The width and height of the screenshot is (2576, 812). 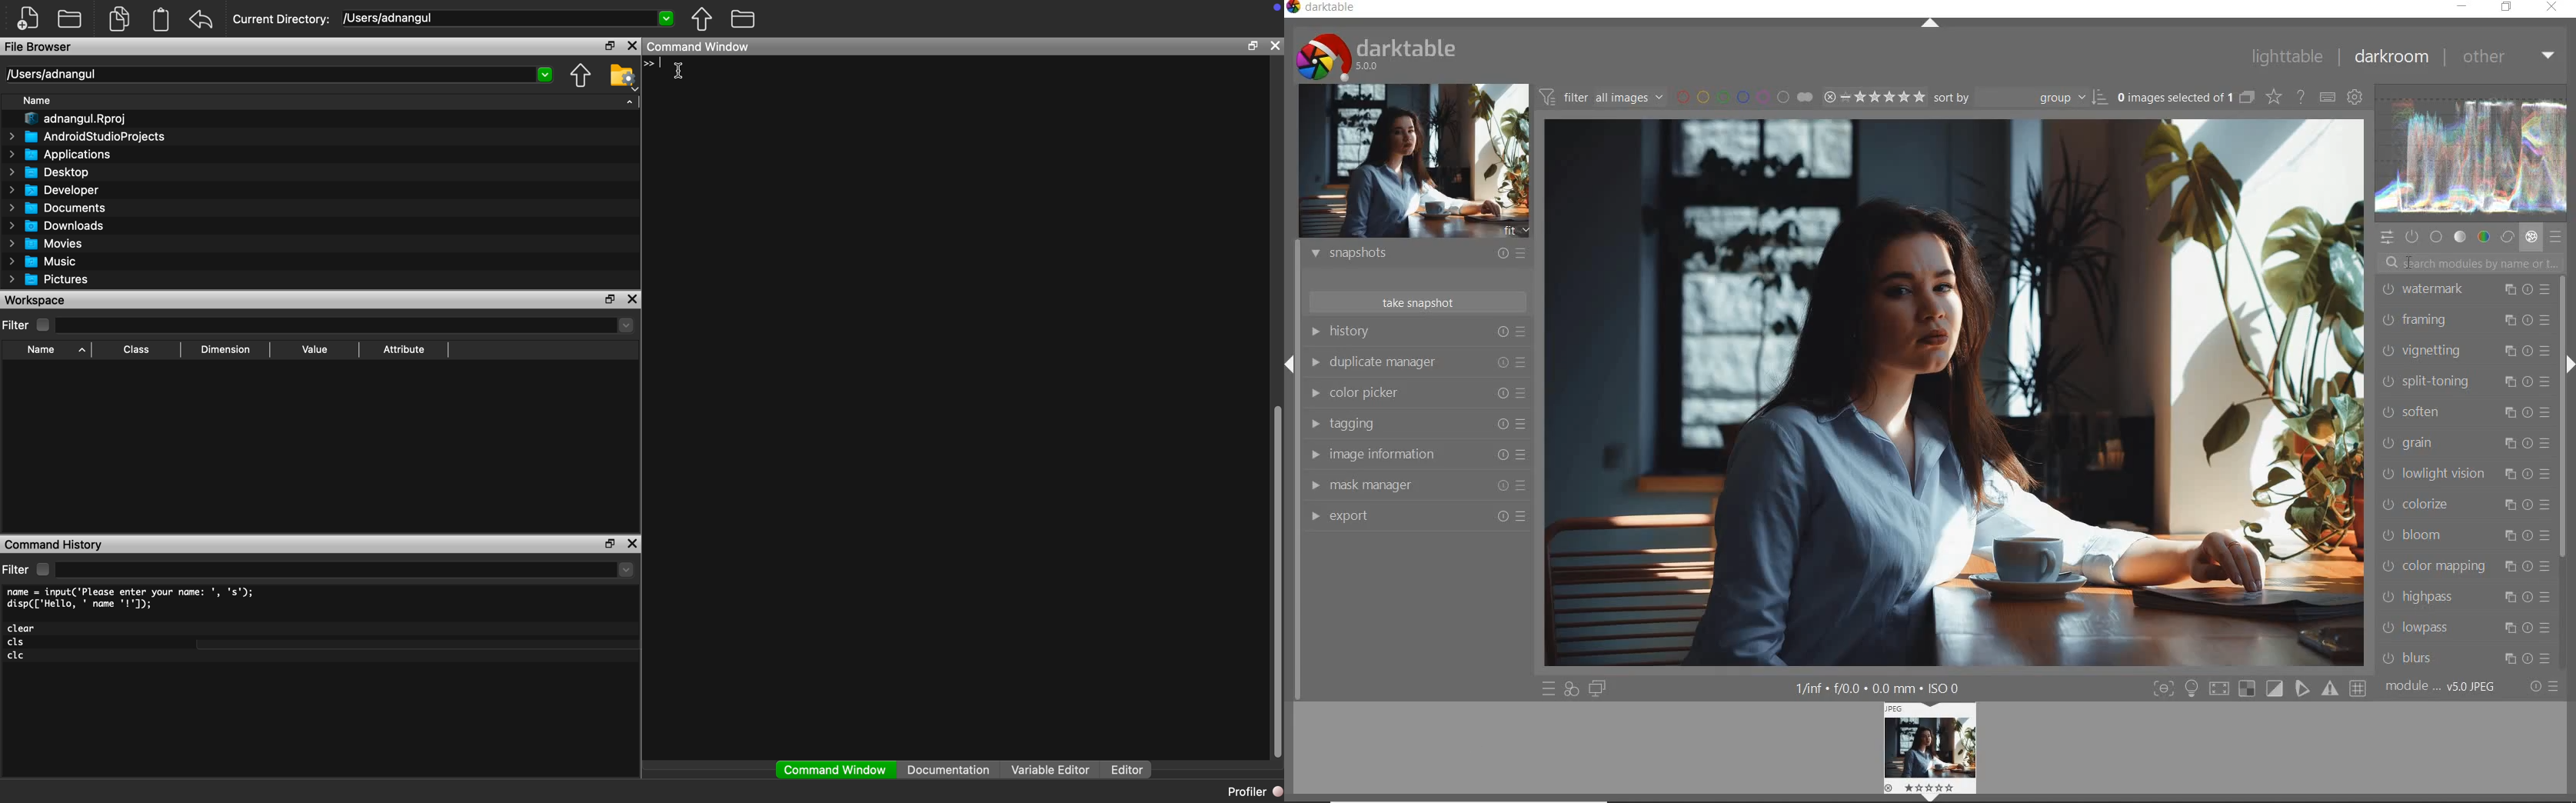 I want to click on Value, so click(x=315, y=349).